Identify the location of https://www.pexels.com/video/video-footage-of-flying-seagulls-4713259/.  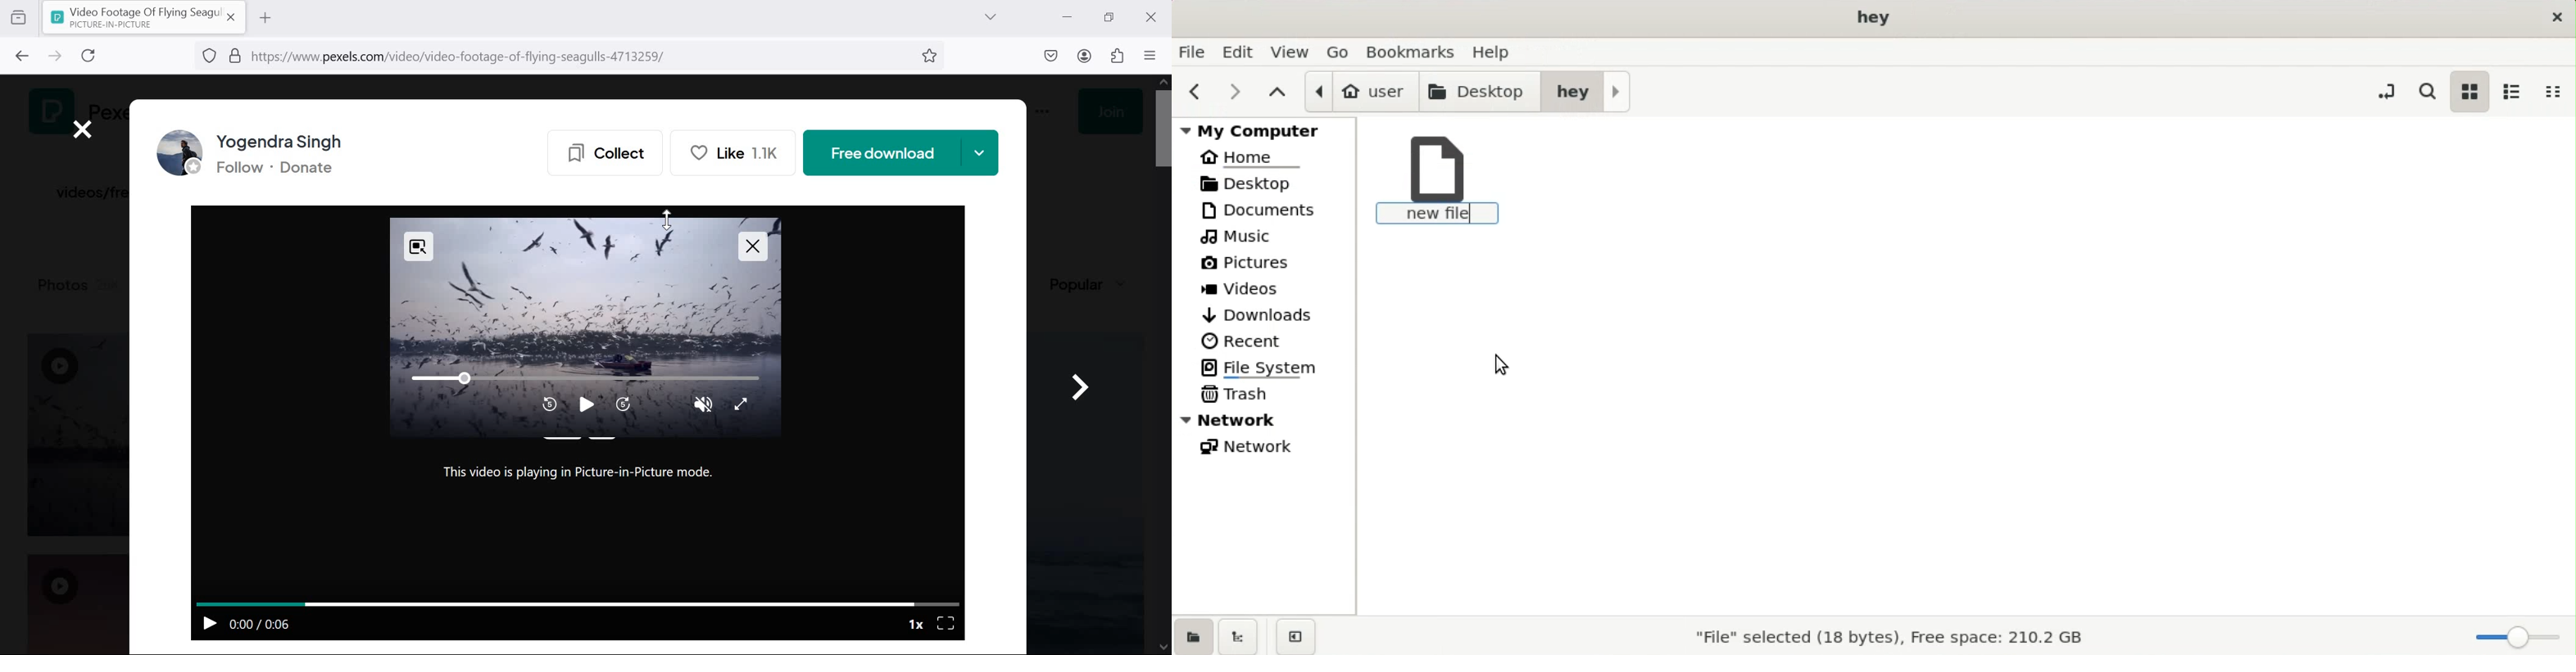
(472, 58).